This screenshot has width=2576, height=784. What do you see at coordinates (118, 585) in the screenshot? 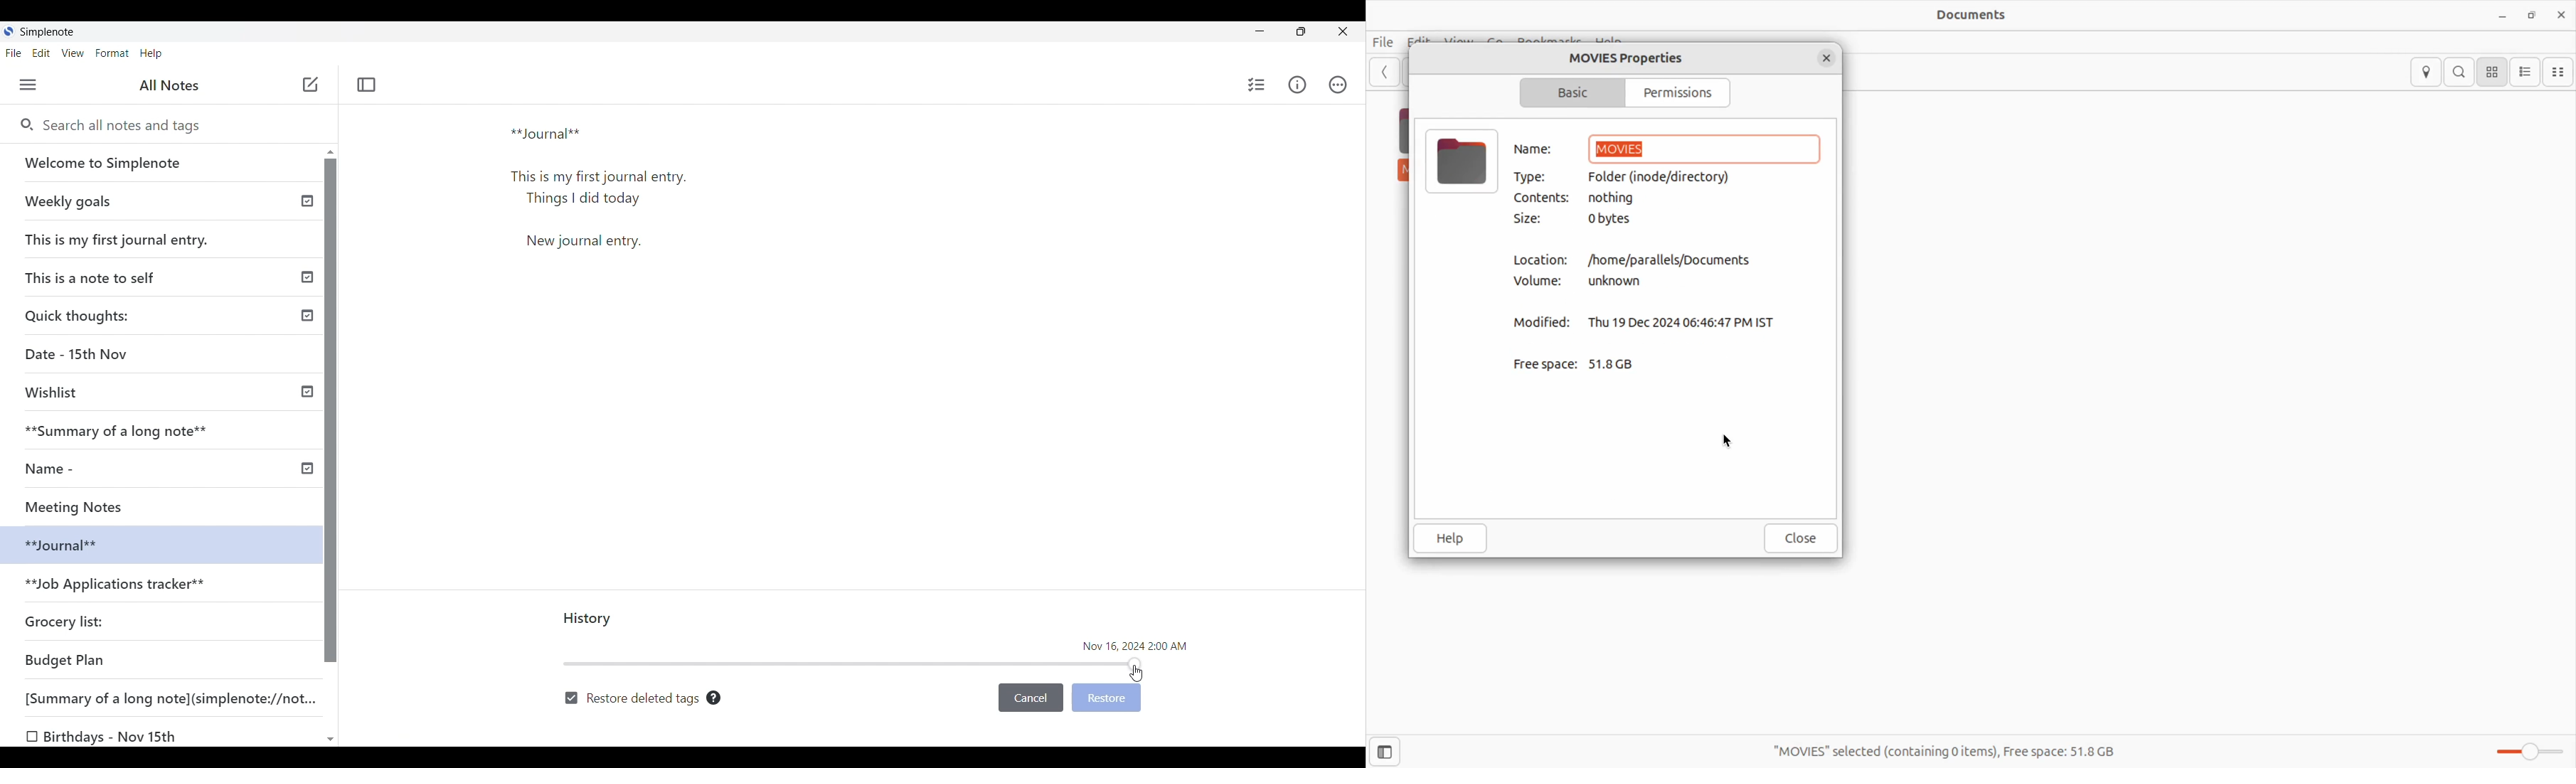
I see `**Job Applications tracker**` at bounding box center [118, 585].